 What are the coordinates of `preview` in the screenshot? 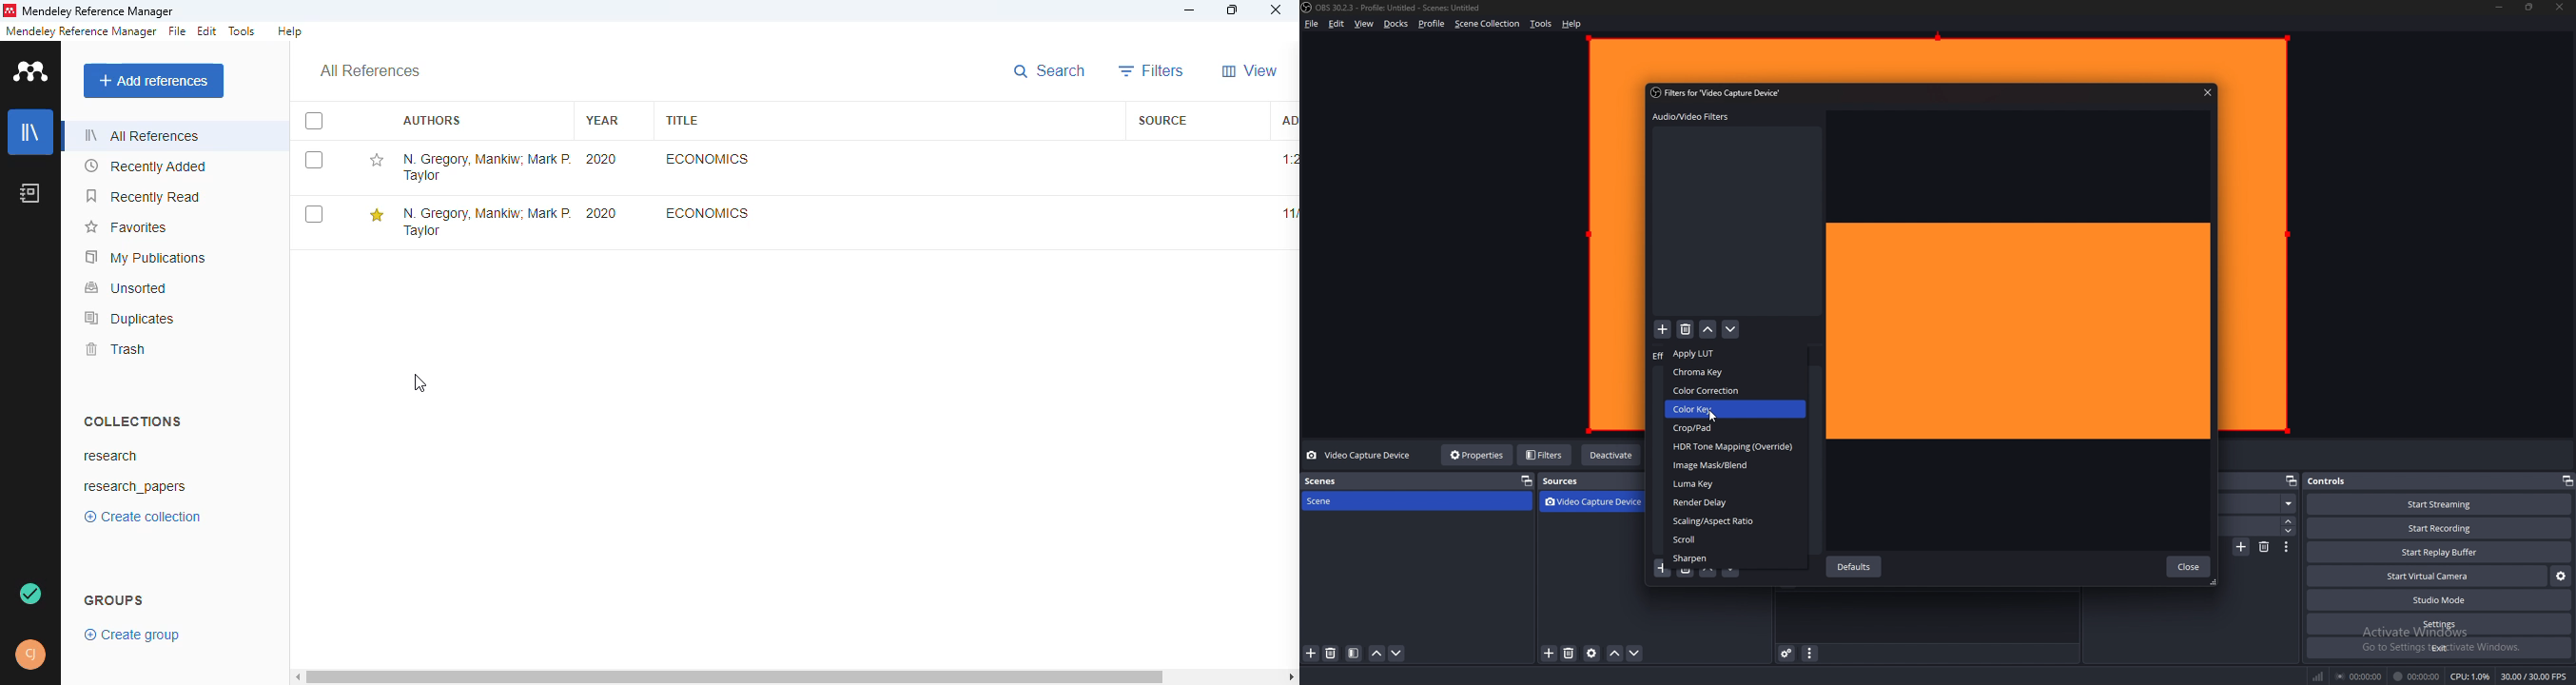 It's located at (2022, 331).